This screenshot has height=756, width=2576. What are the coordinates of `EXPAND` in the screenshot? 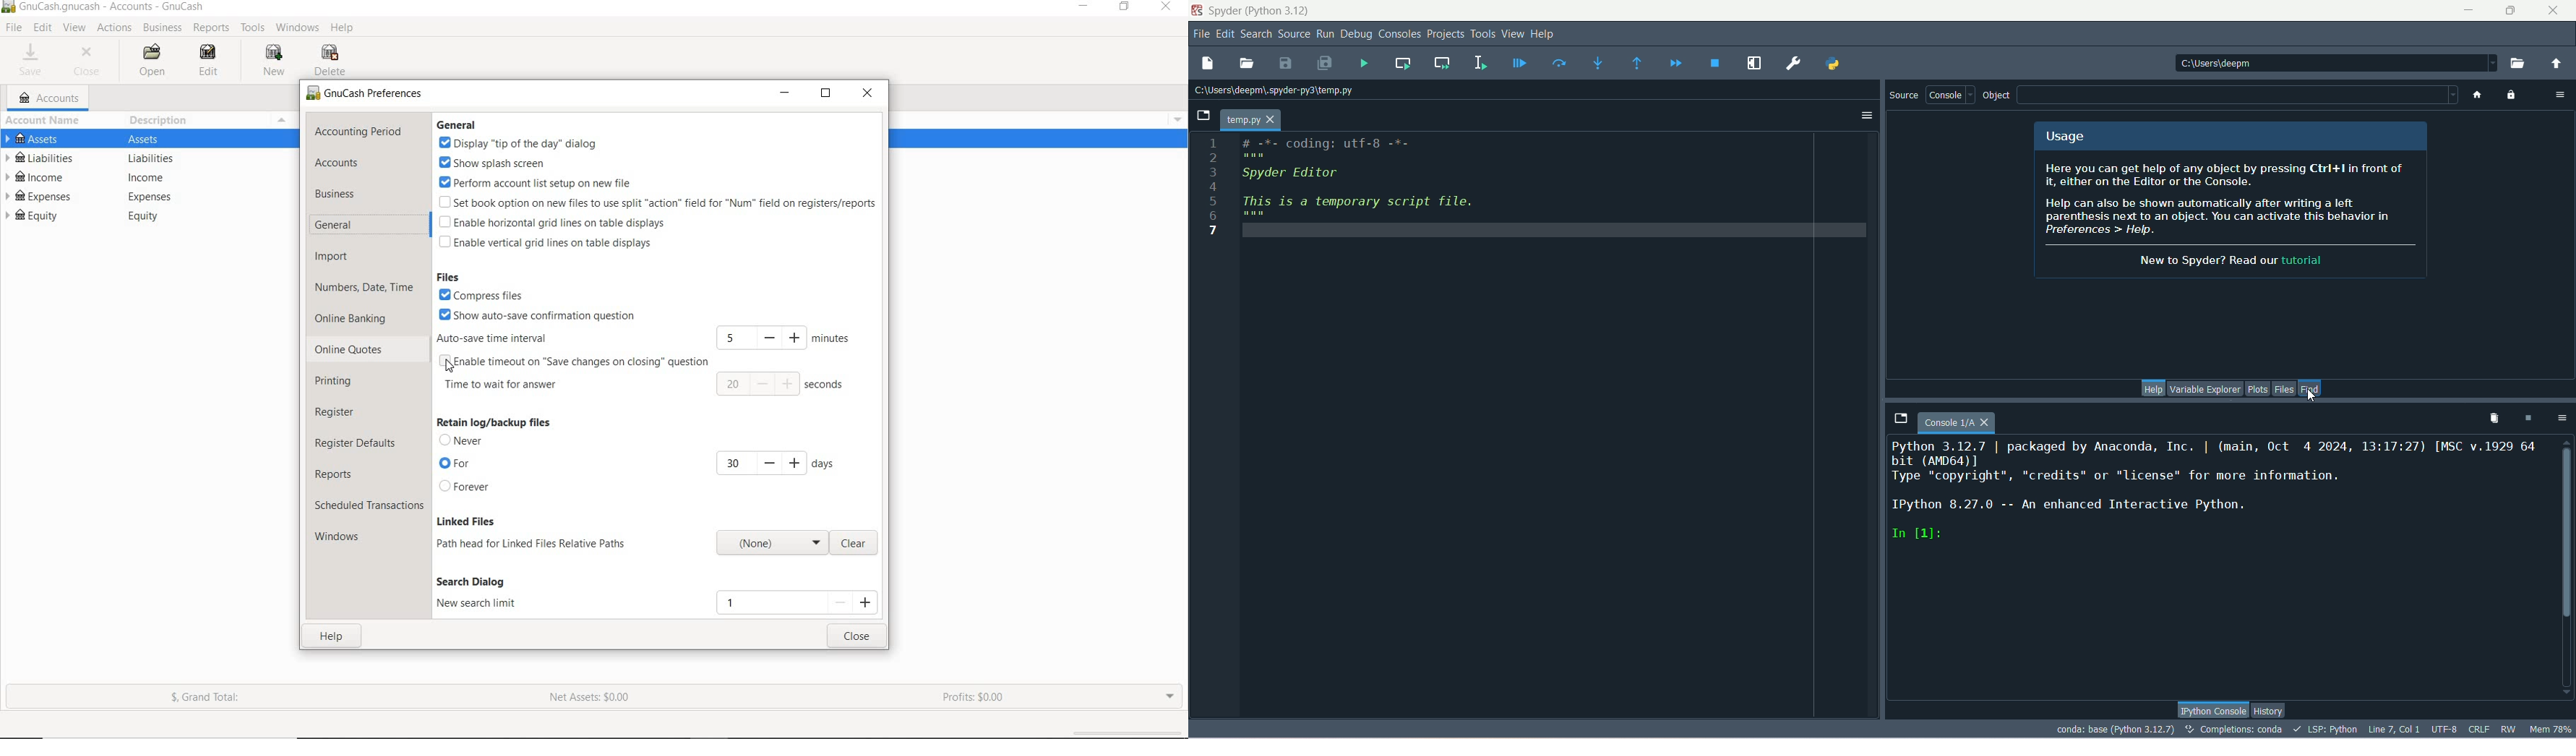 It's located at (1171, 698).